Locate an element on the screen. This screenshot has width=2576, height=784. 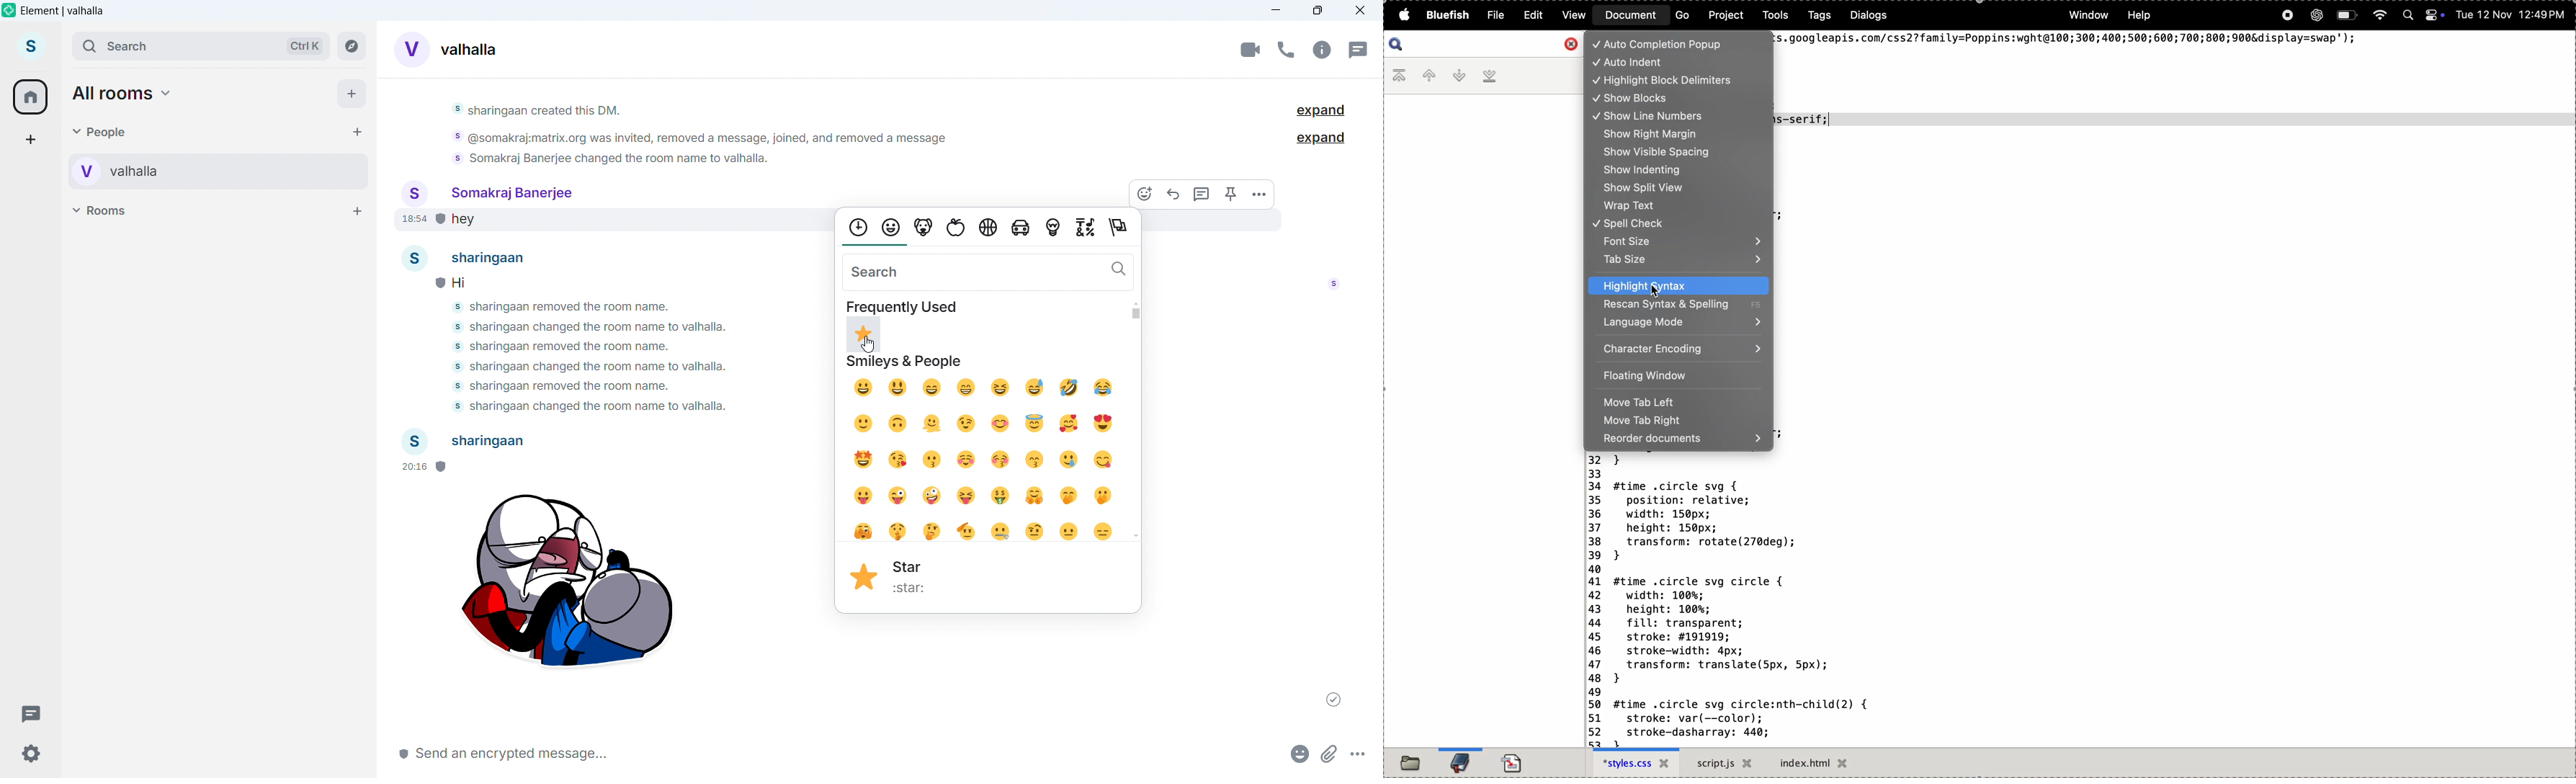
activities is located at coordinates (988, 227).